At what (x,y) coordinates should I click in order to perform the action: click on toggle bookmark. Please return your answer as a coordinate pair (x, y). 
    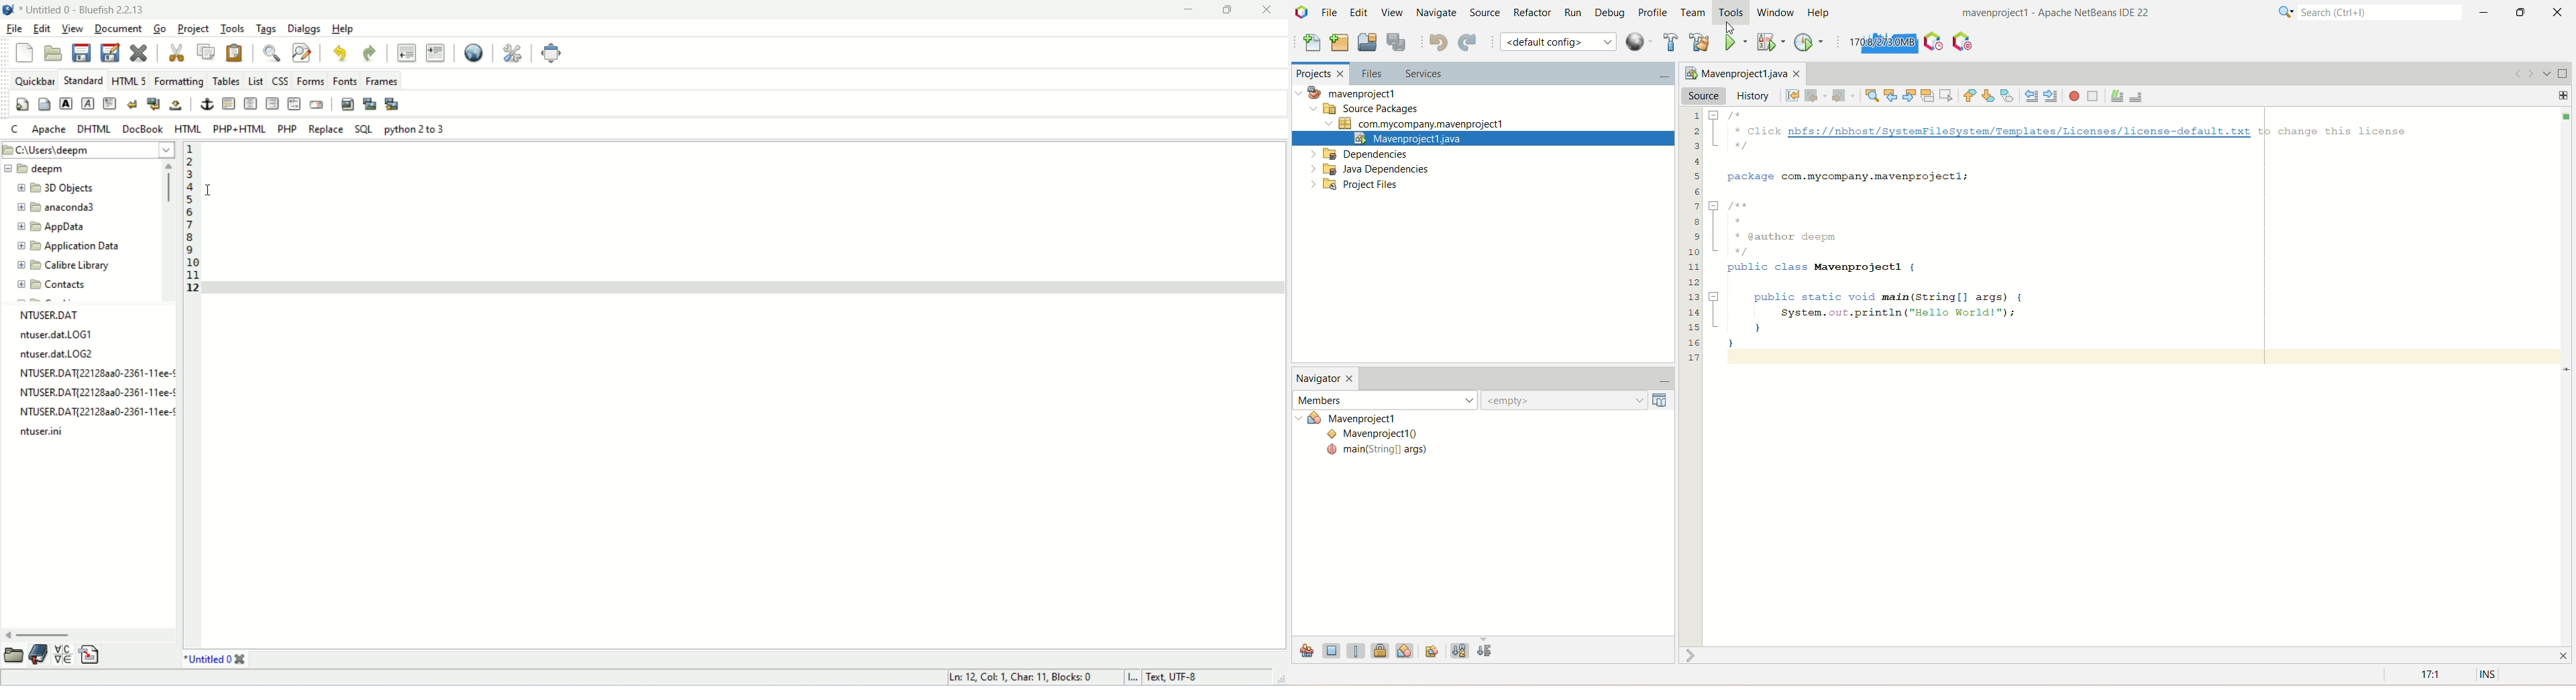
    Looking at the image, I should click on (2009, 95).